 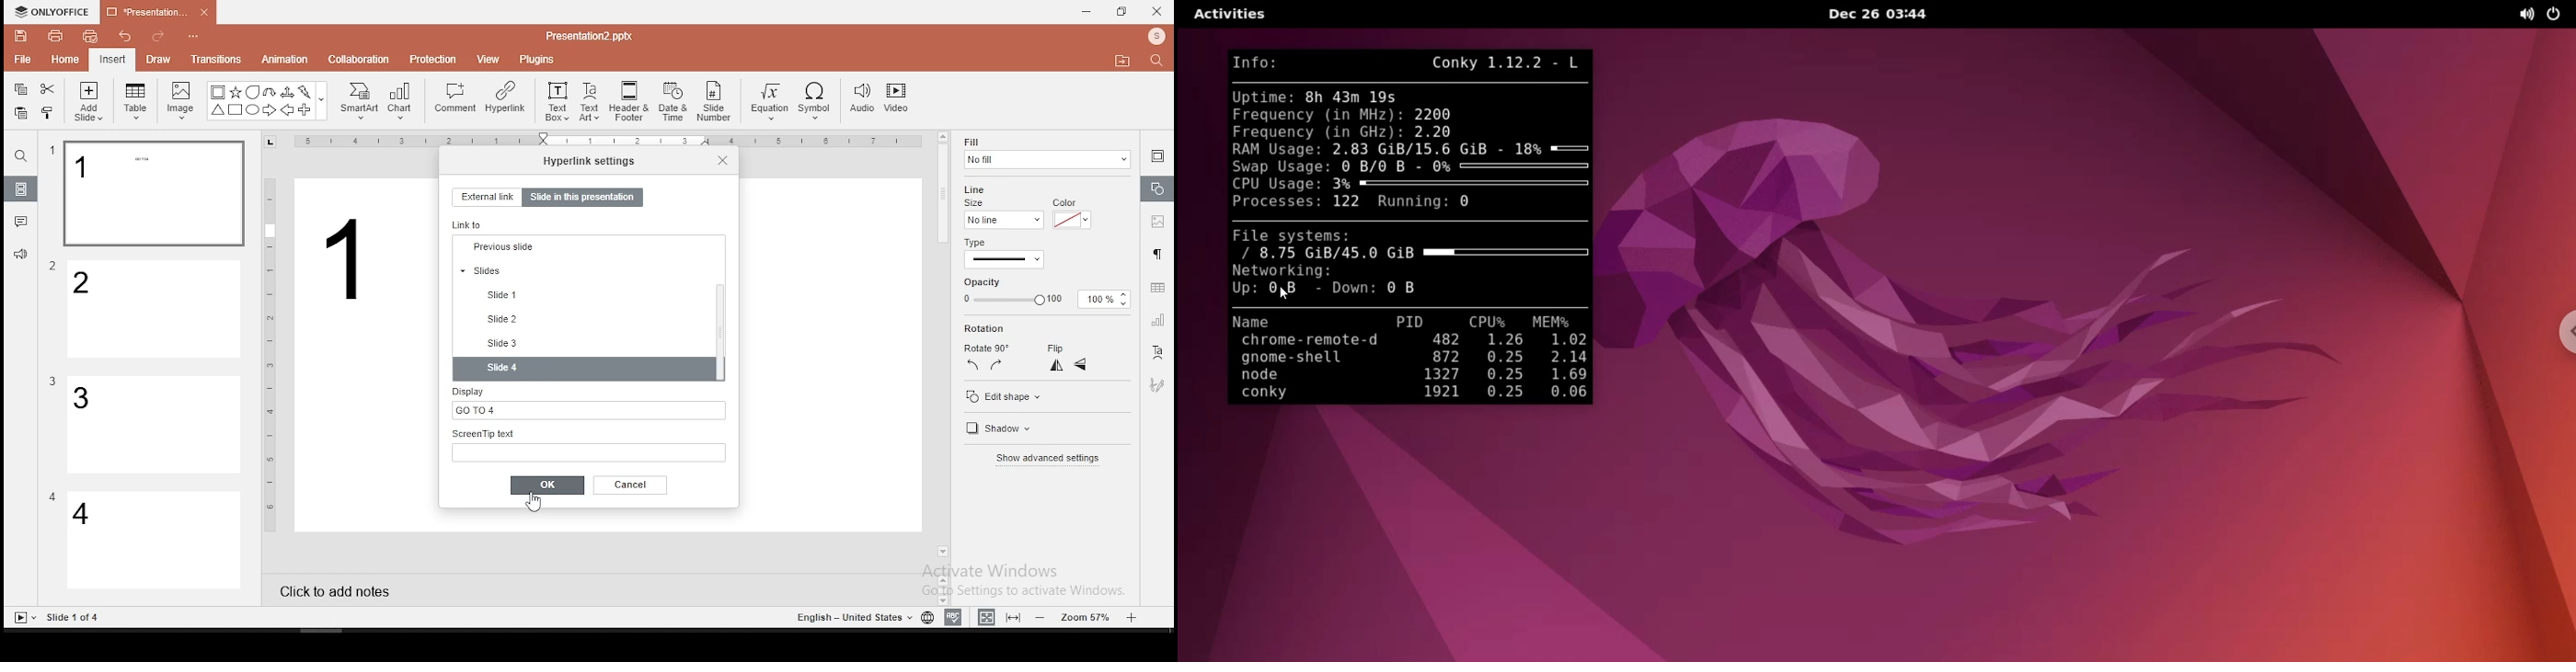 What do you see at coordinates (288, 92) in the screenshot?
I see `Arrow triways` at bounding box center [288, 92].